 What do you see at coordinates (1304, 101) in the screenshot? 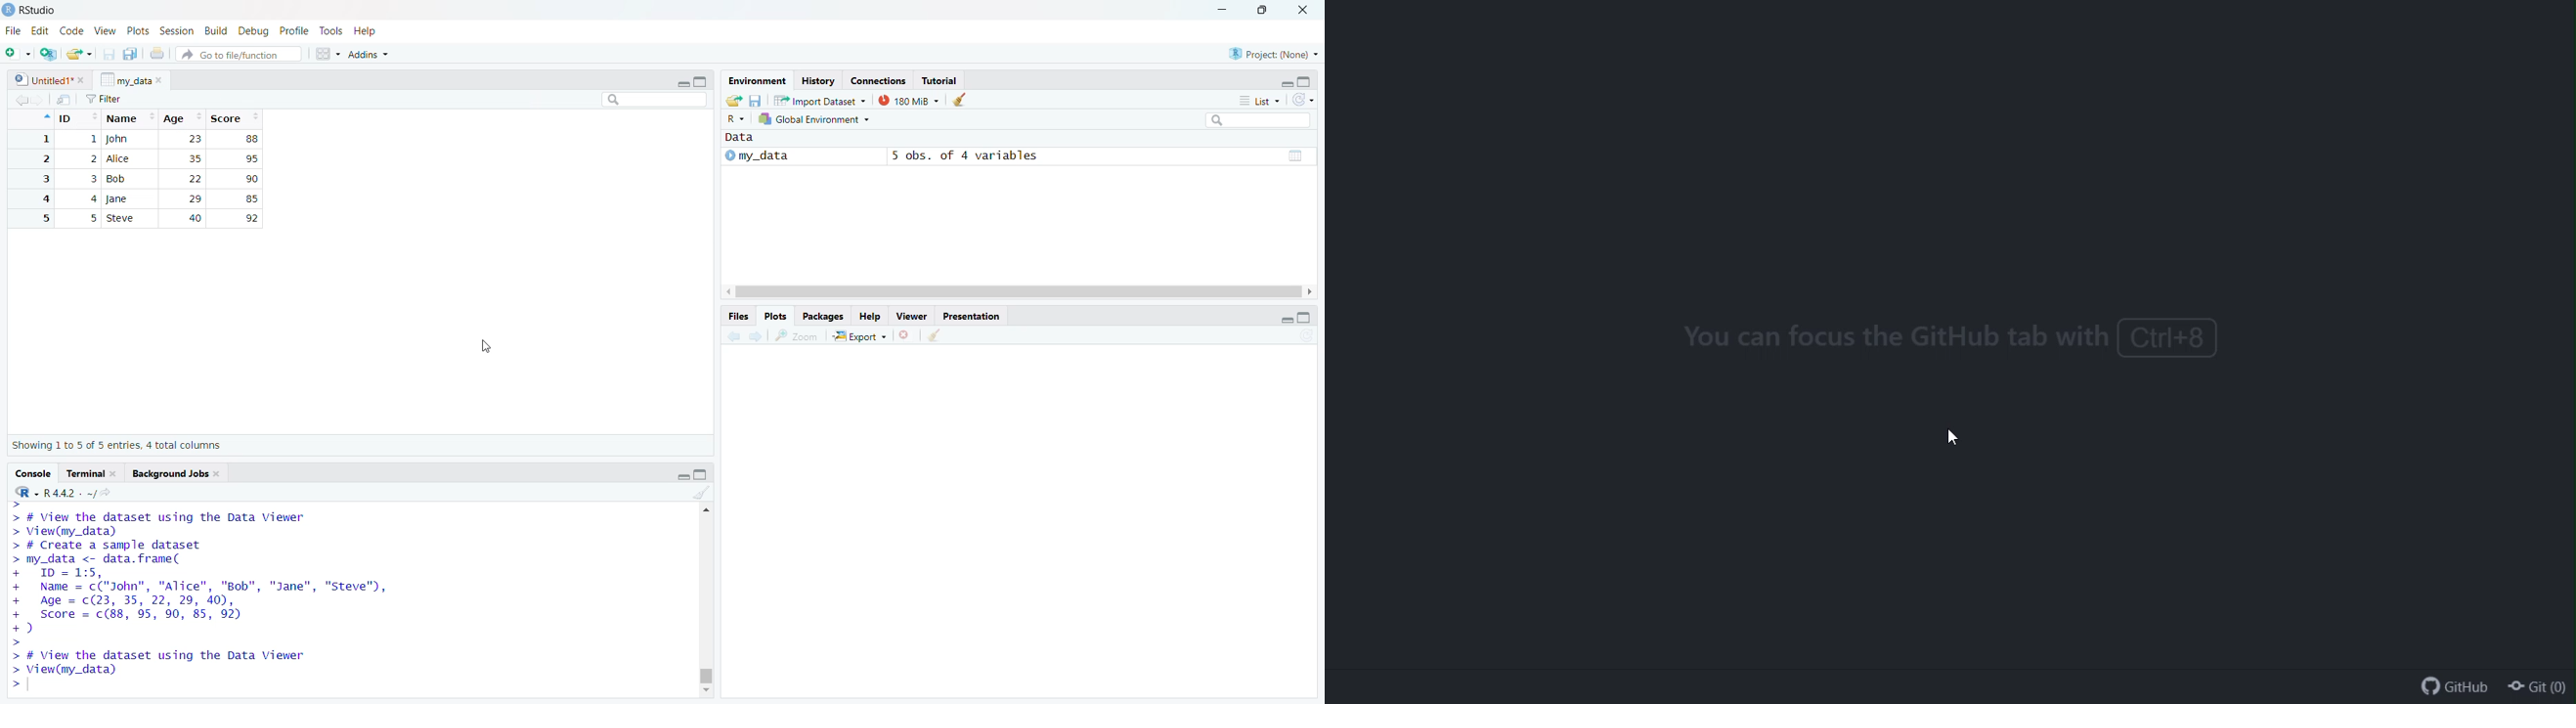
I see `List of the objects in the Environment` at bounding box center [1304, 101].